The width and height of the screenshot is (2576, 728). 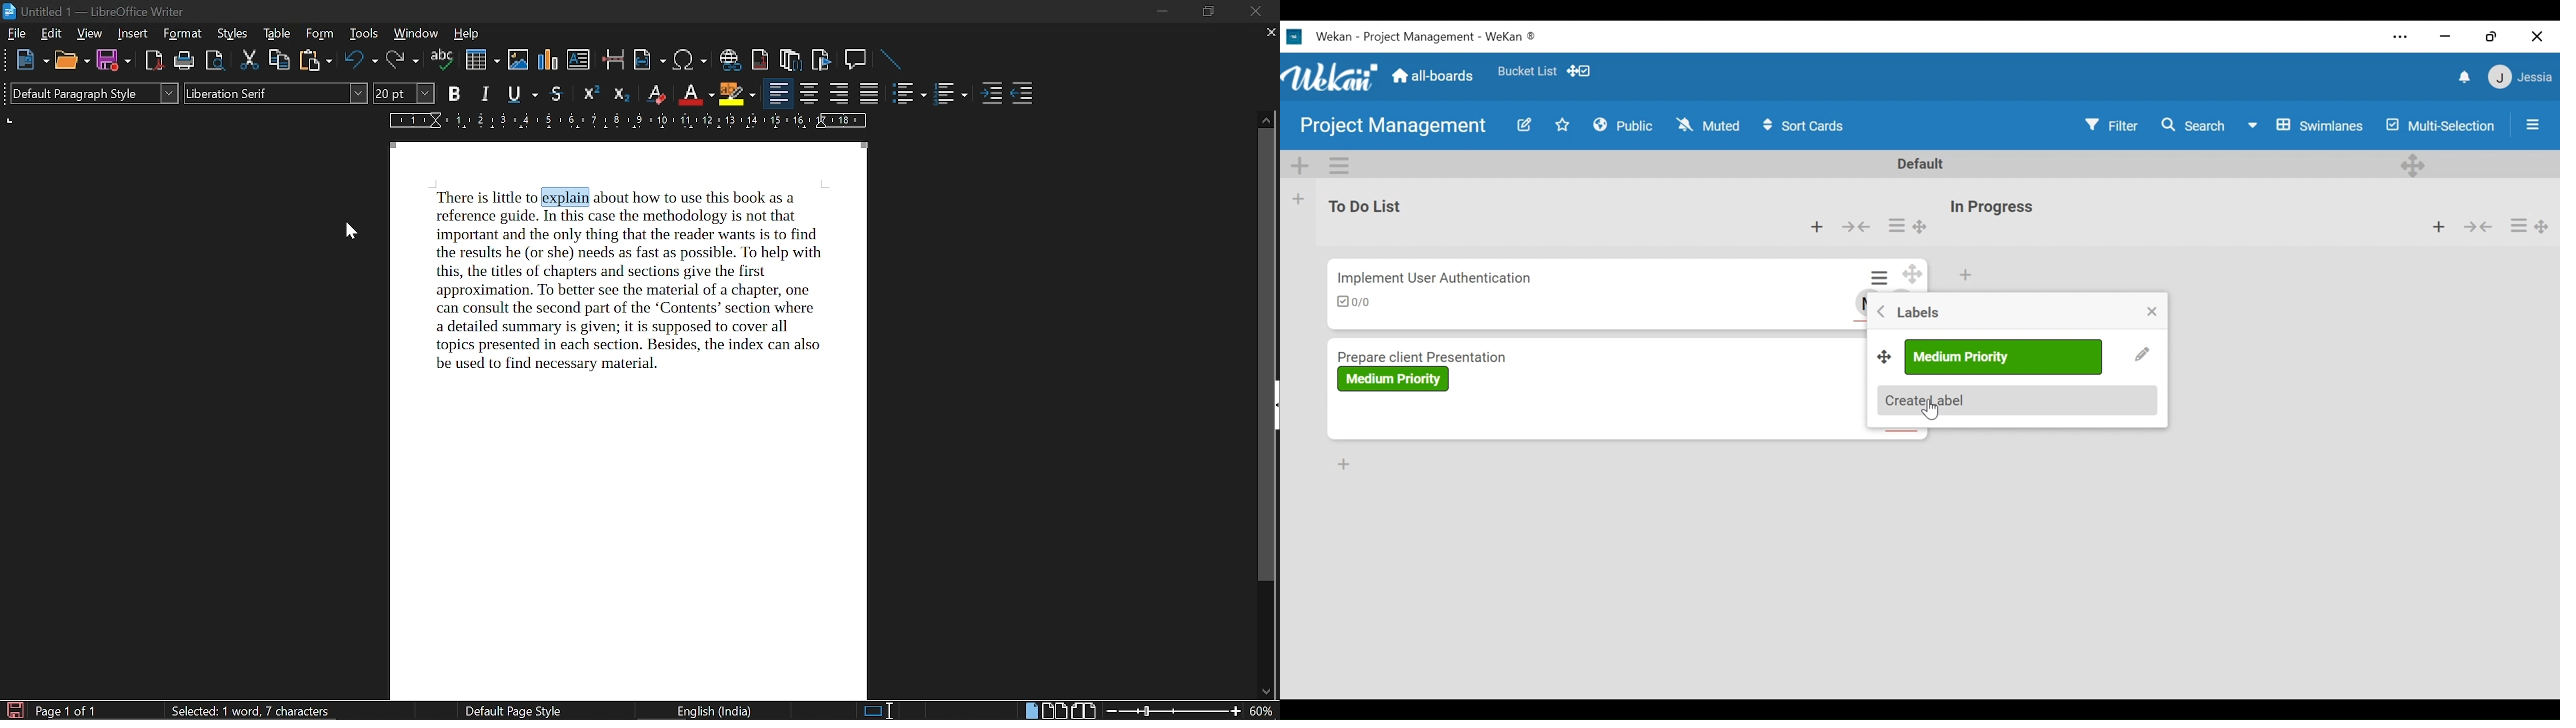 What do you see at coordinates (736, 94) in the screenshot?
I see `highlight` at bounding box center [736, 94].